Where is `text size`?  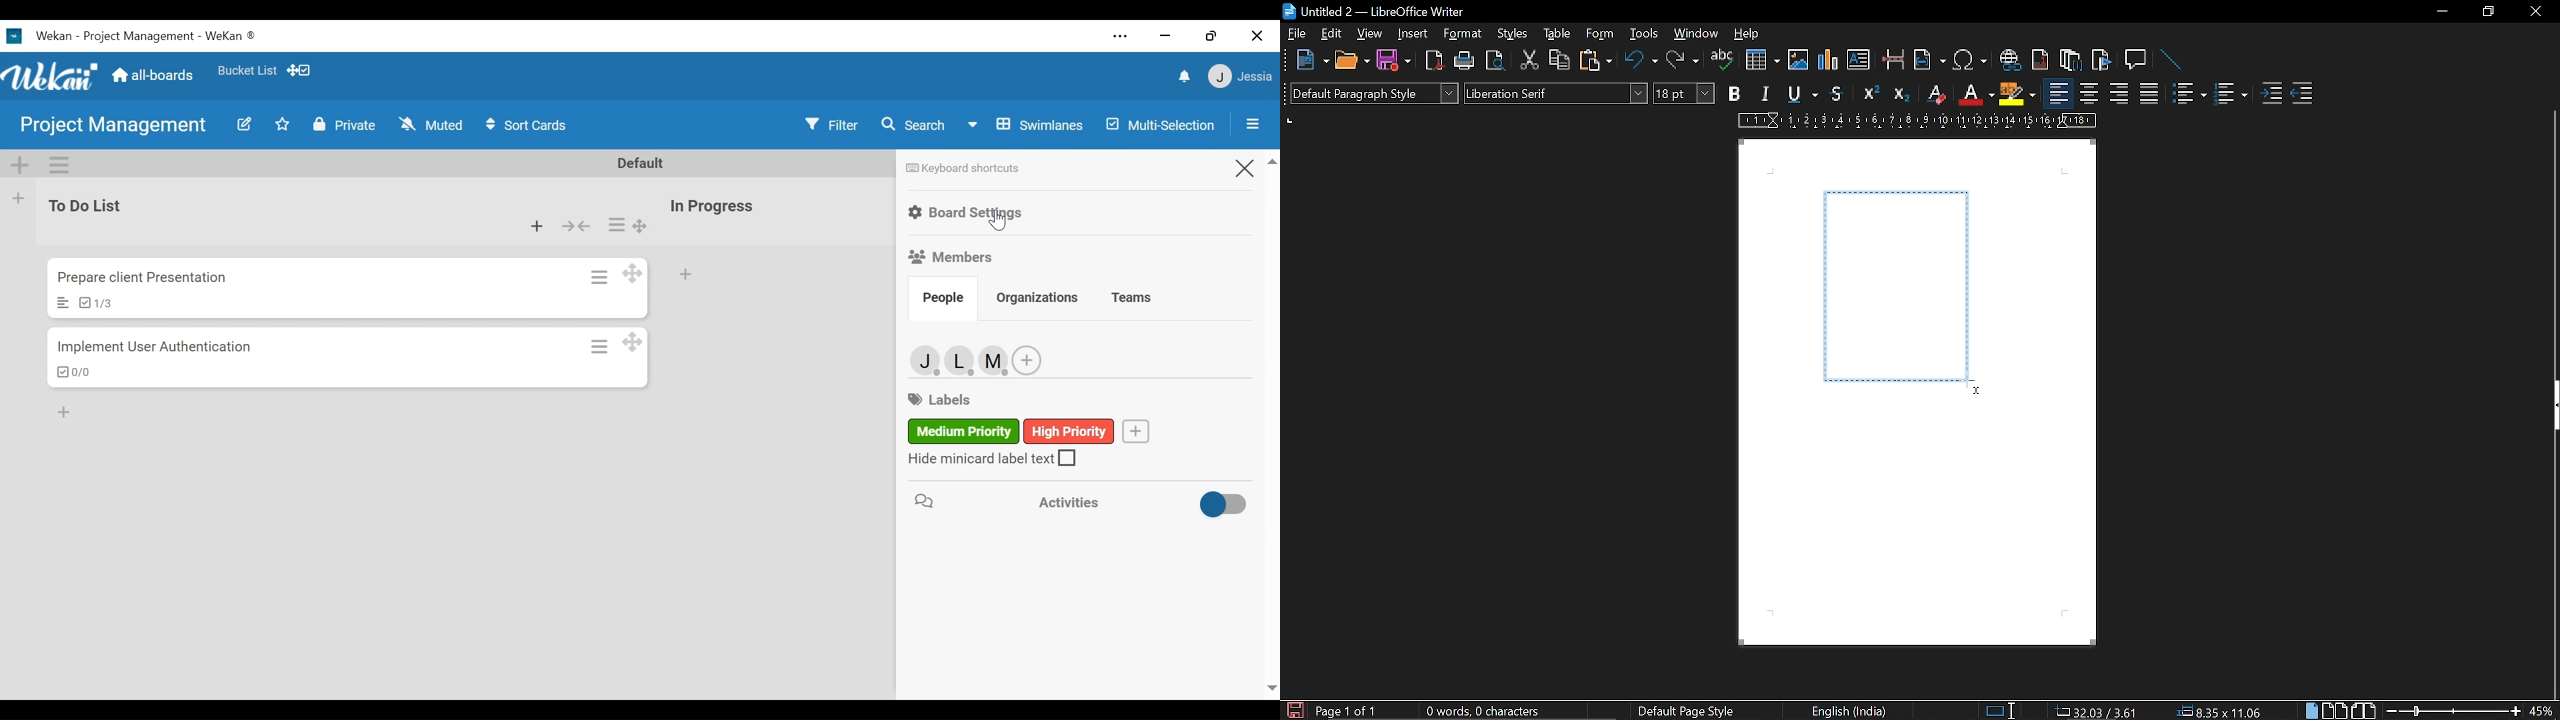
text size is located at coordinates (1684, 94).